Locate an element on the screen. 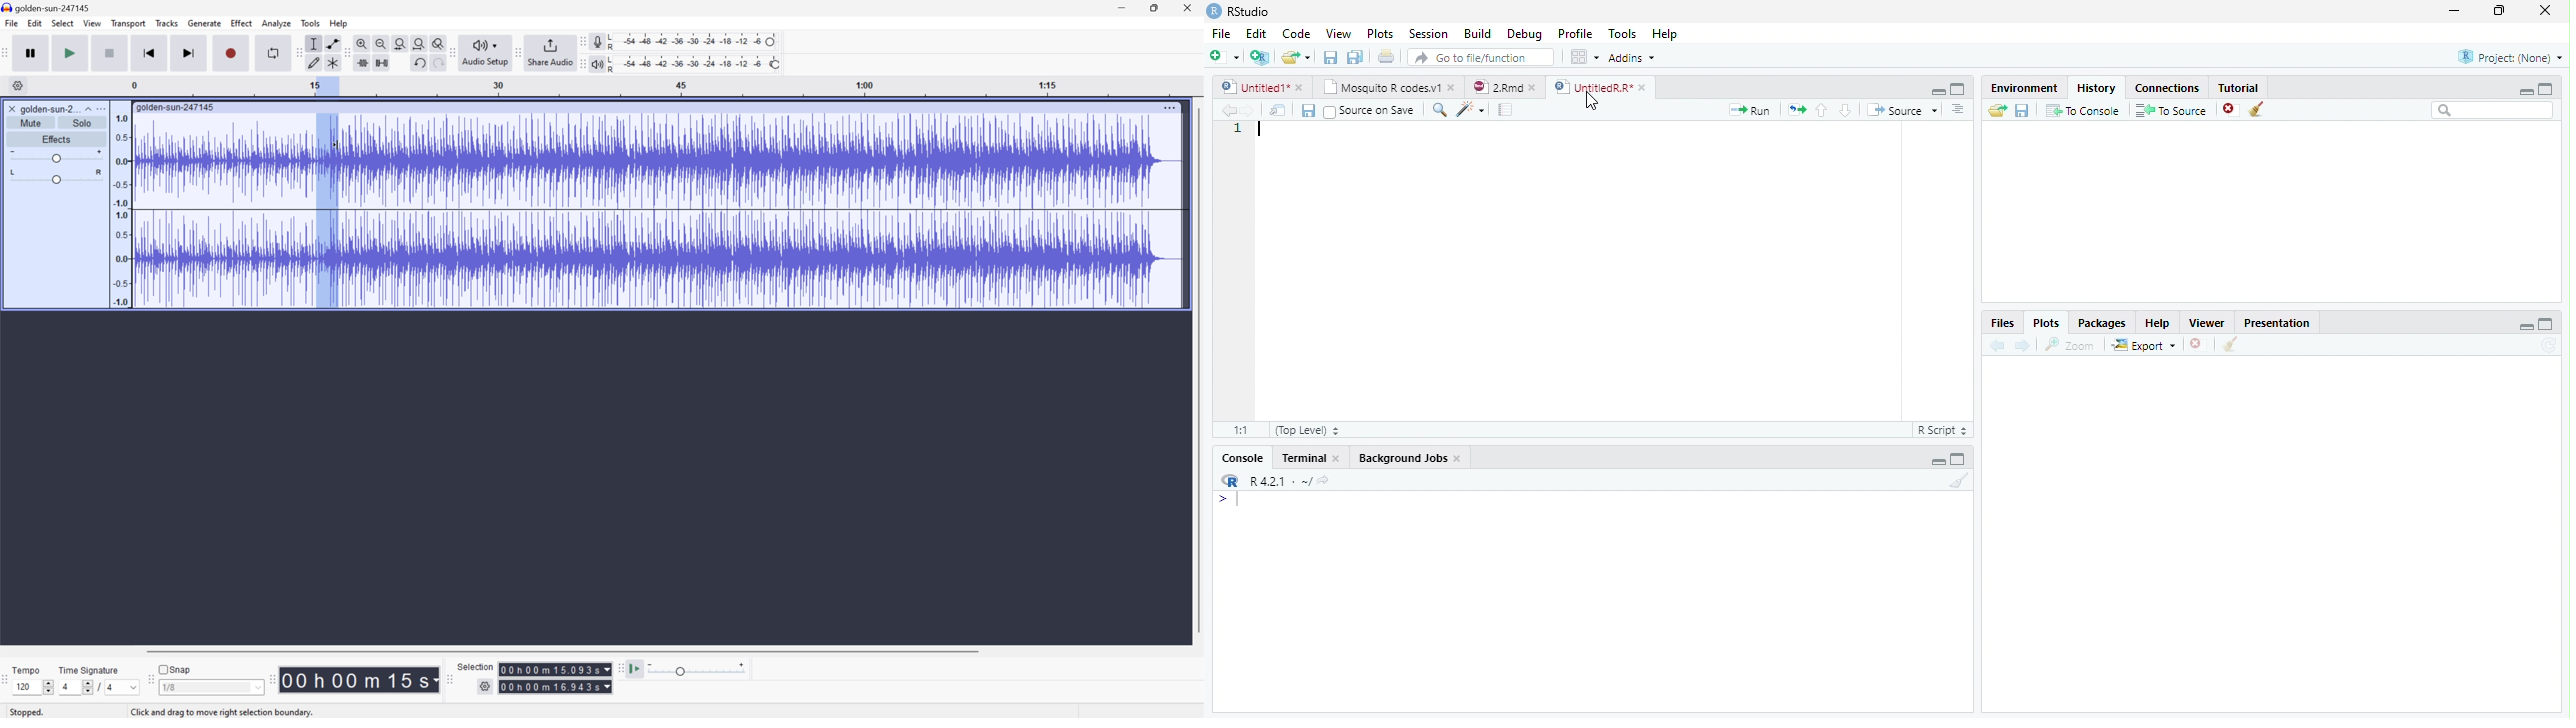 Image resolution: width=2576 pixels, height=728 pixels. Maximize is located at coordinates (2546, 89).